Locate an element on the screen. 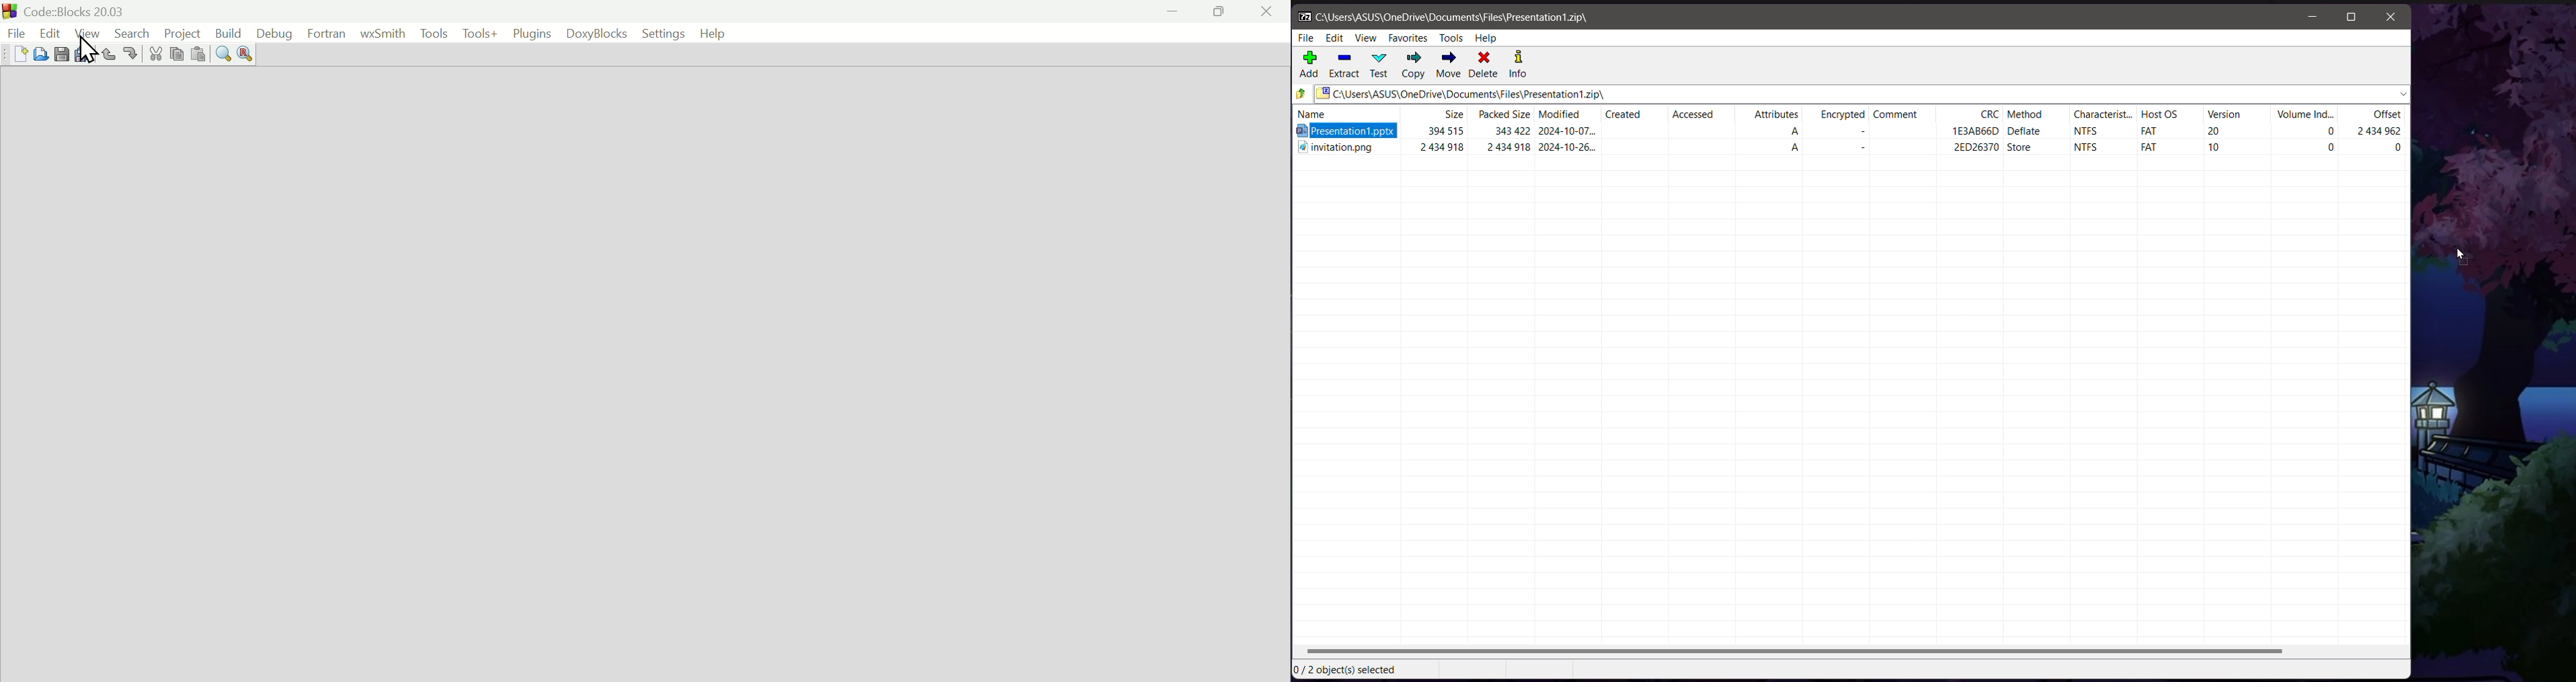 This screenshot has width=2576, height=700. 2024-10-07 is located at coordinates (1567, 131).